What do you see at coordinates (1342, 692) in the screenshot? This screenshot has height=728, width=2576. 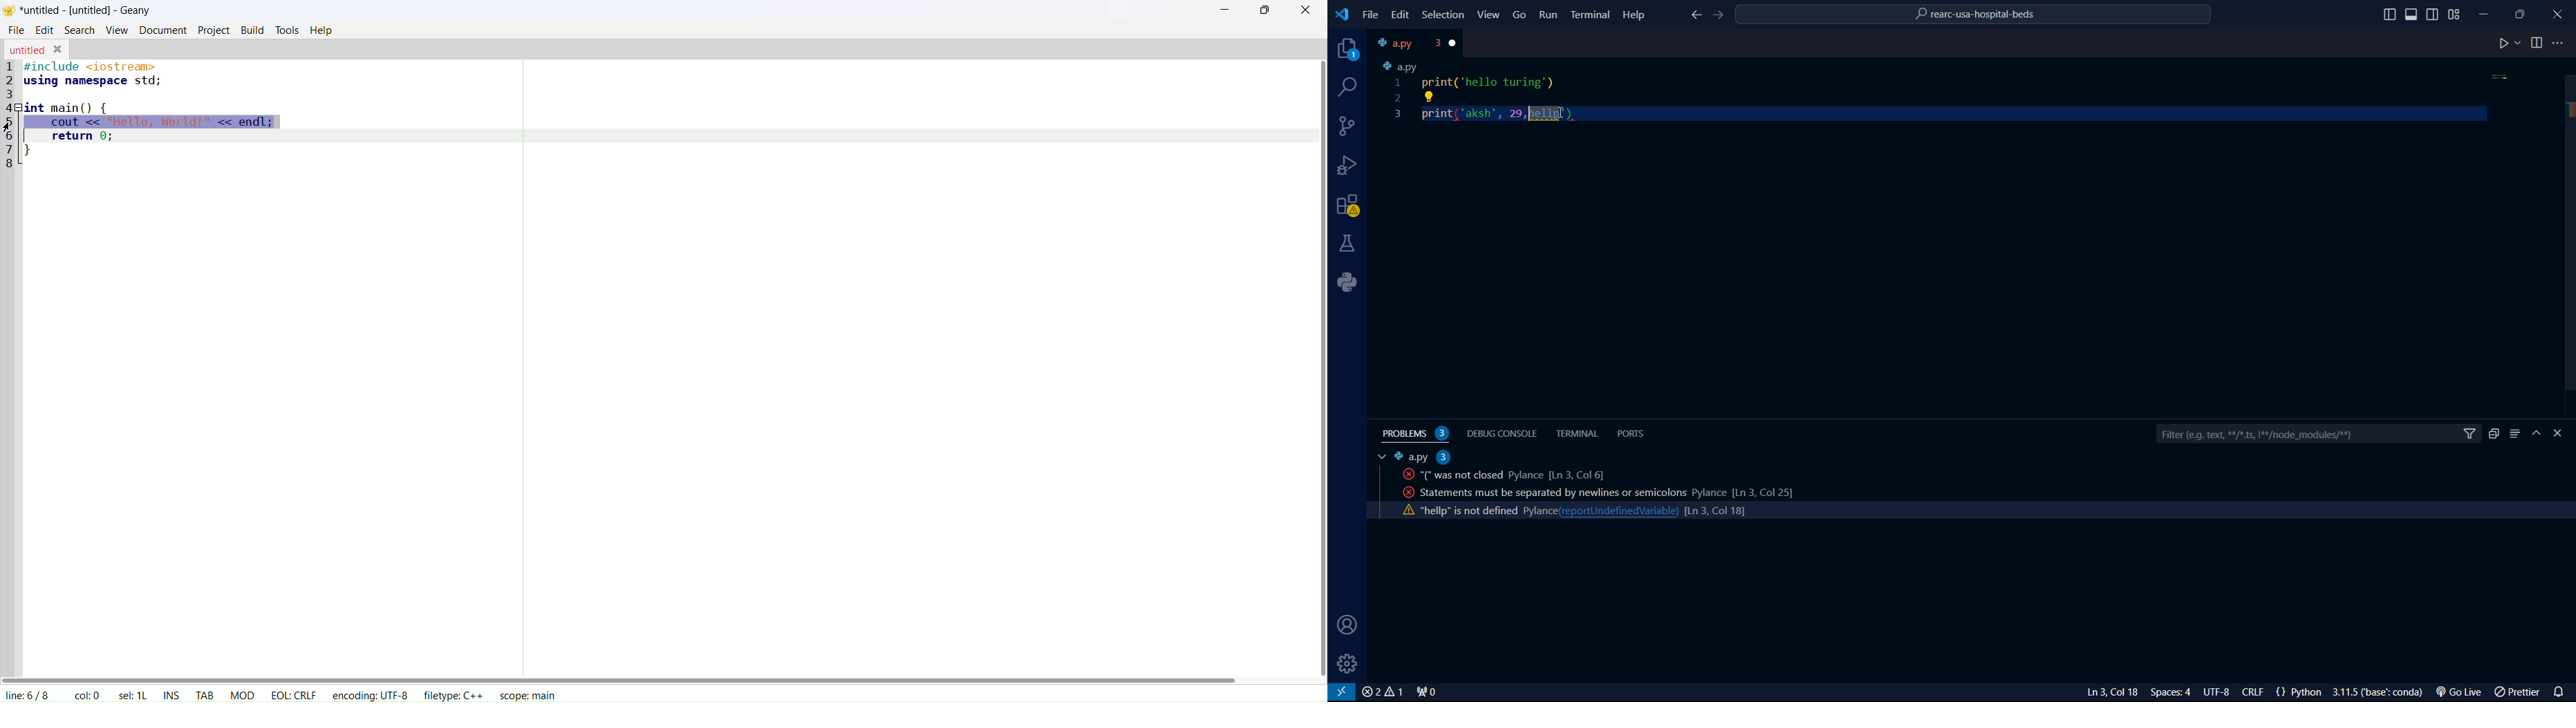 I see `VS` at bounding box center [1342, 692].